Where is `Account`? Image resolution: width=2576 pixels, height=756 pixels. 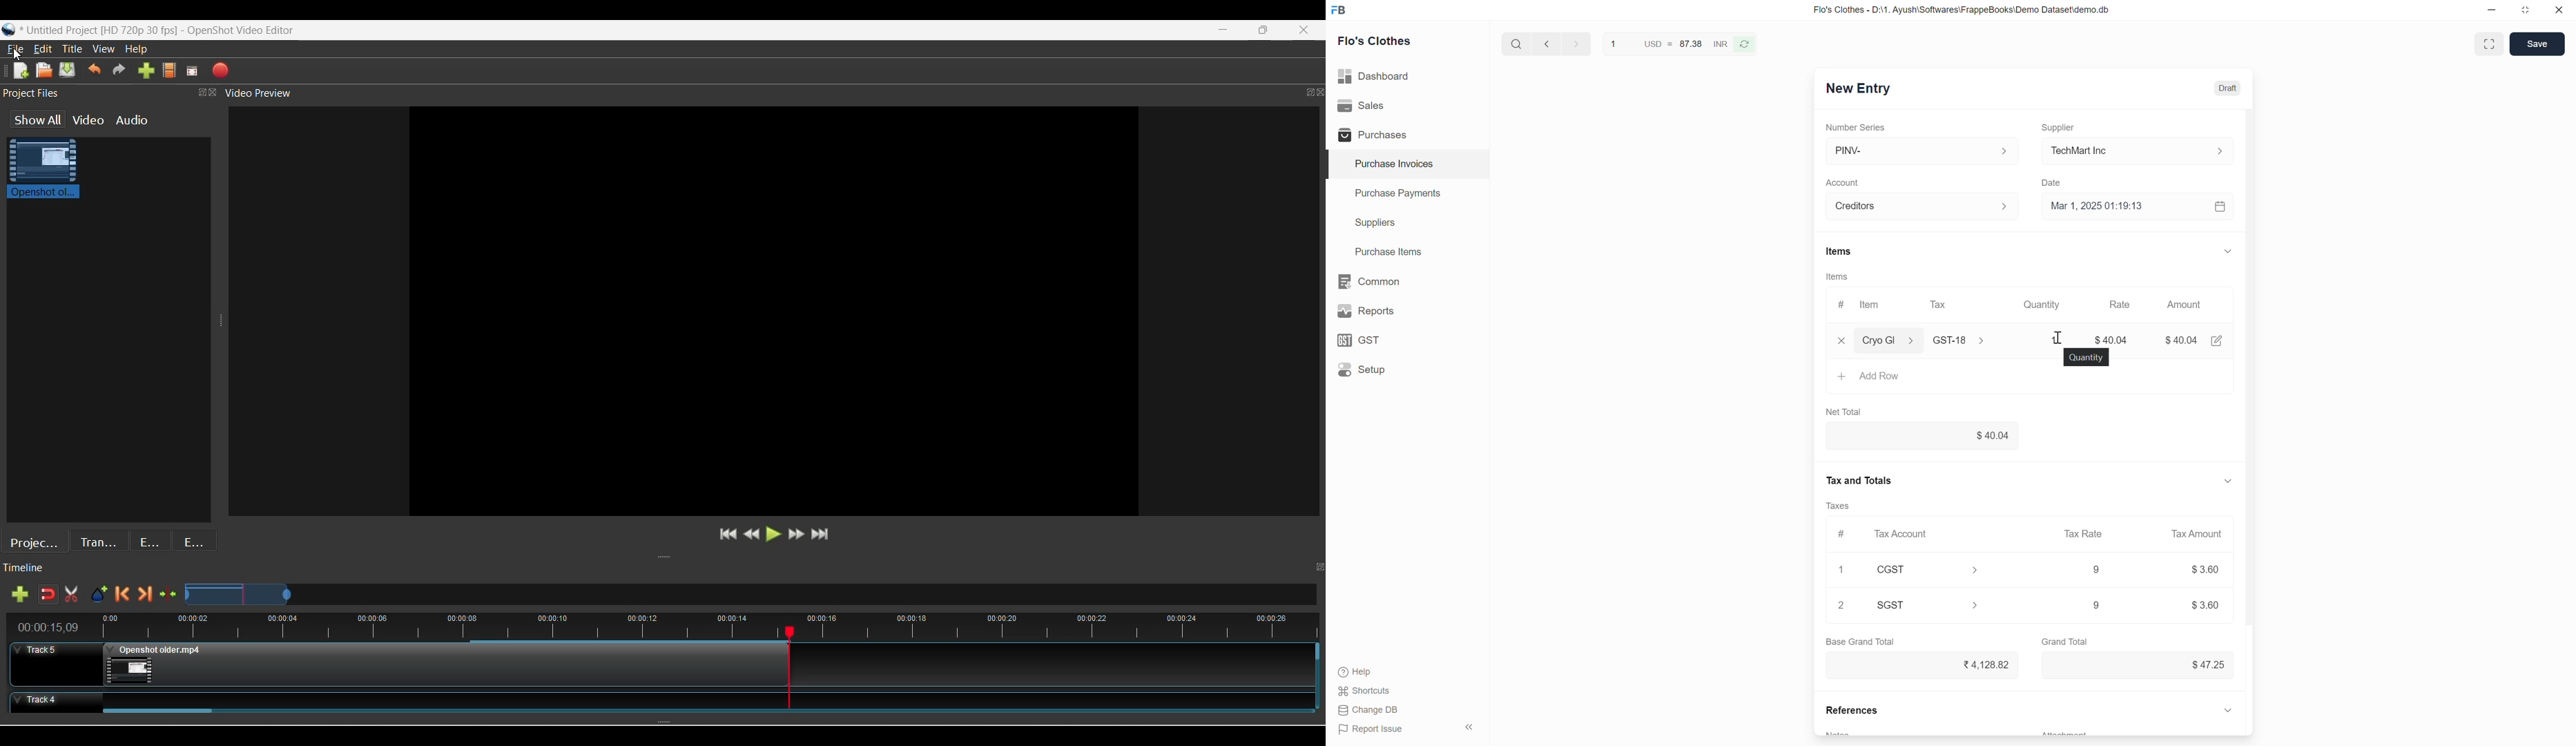
Account is located at coordinates (1845, 179).